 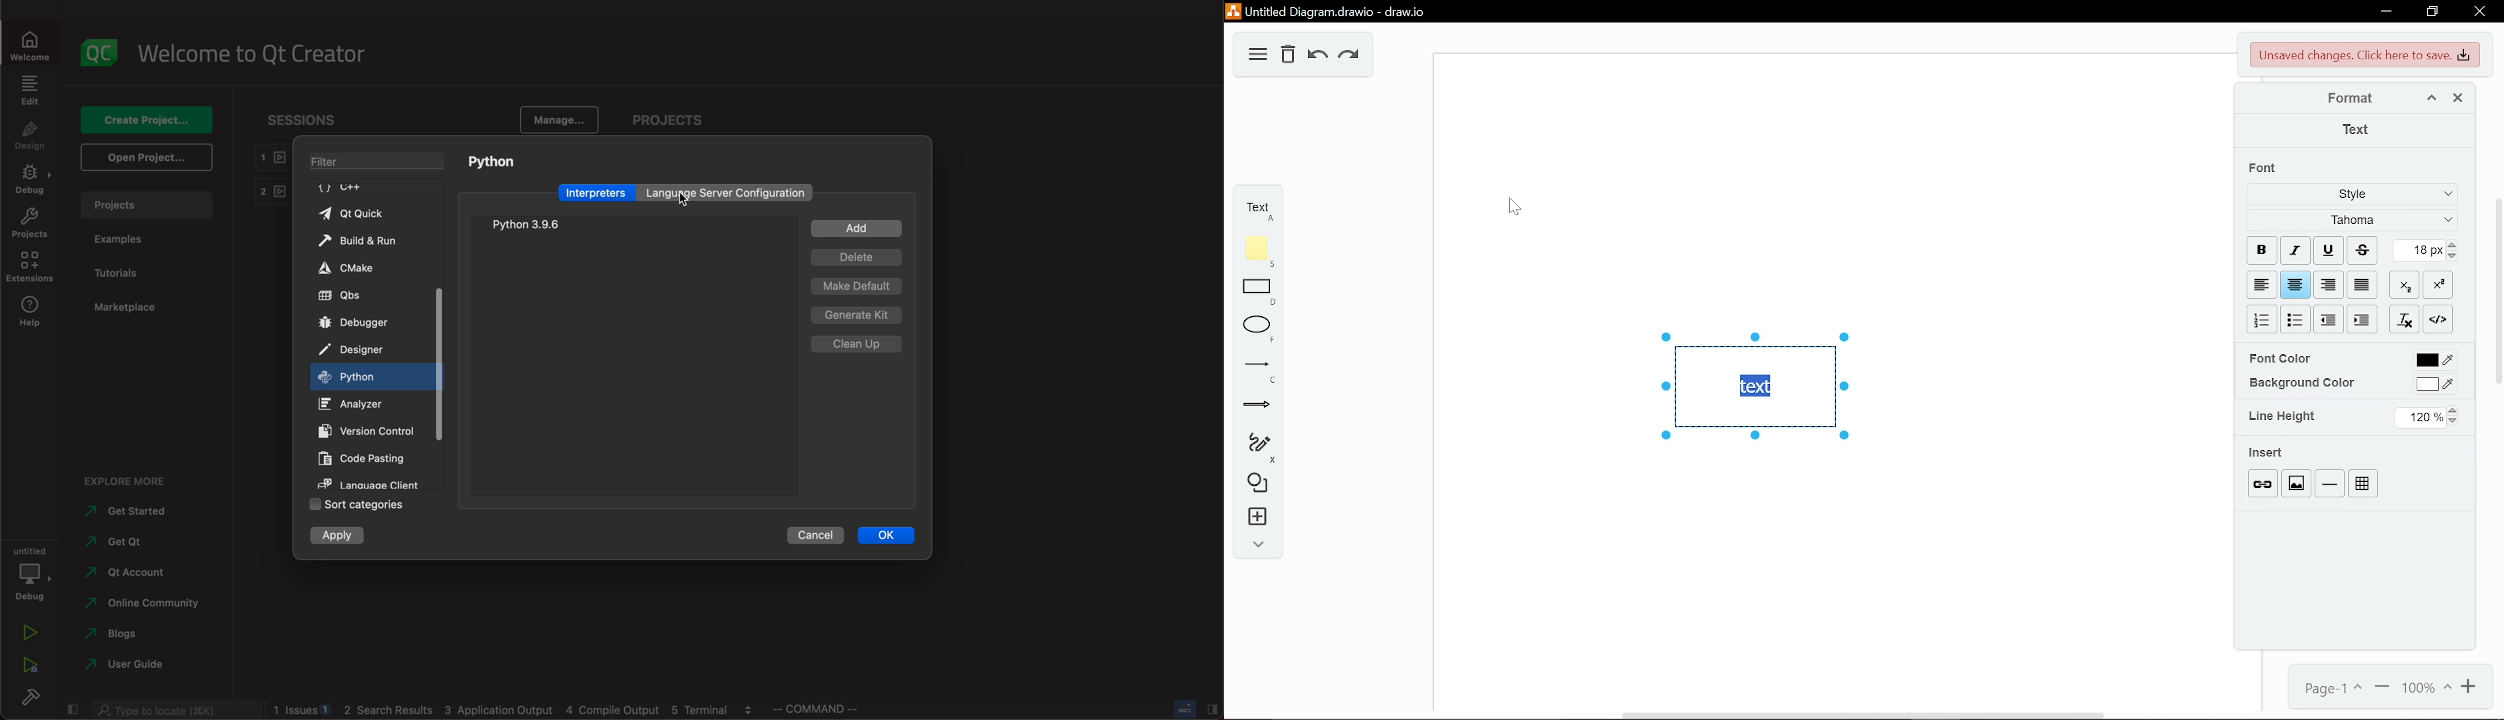 What do you see at coordinates (367, 456) in the screenshot?
I see `code ` at bounding box center [367, 456].